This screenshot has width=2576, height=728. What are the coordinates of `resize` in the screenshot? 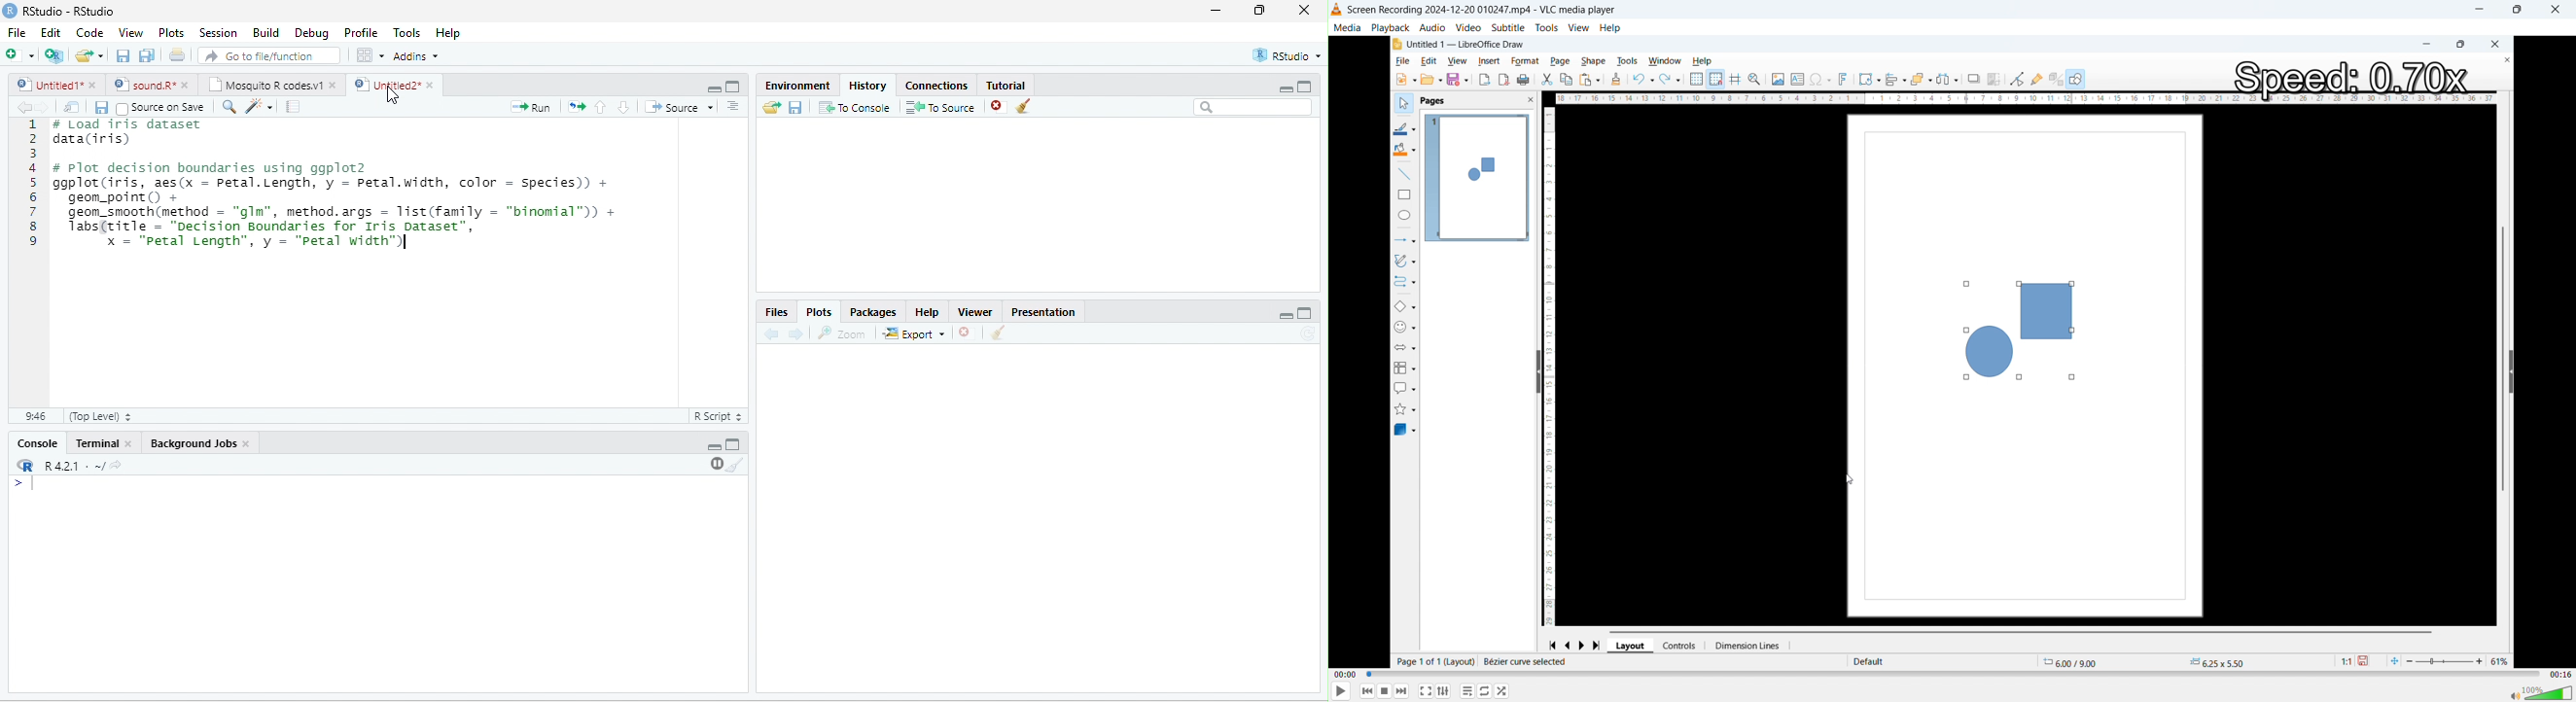 It's located at (1260, 10).